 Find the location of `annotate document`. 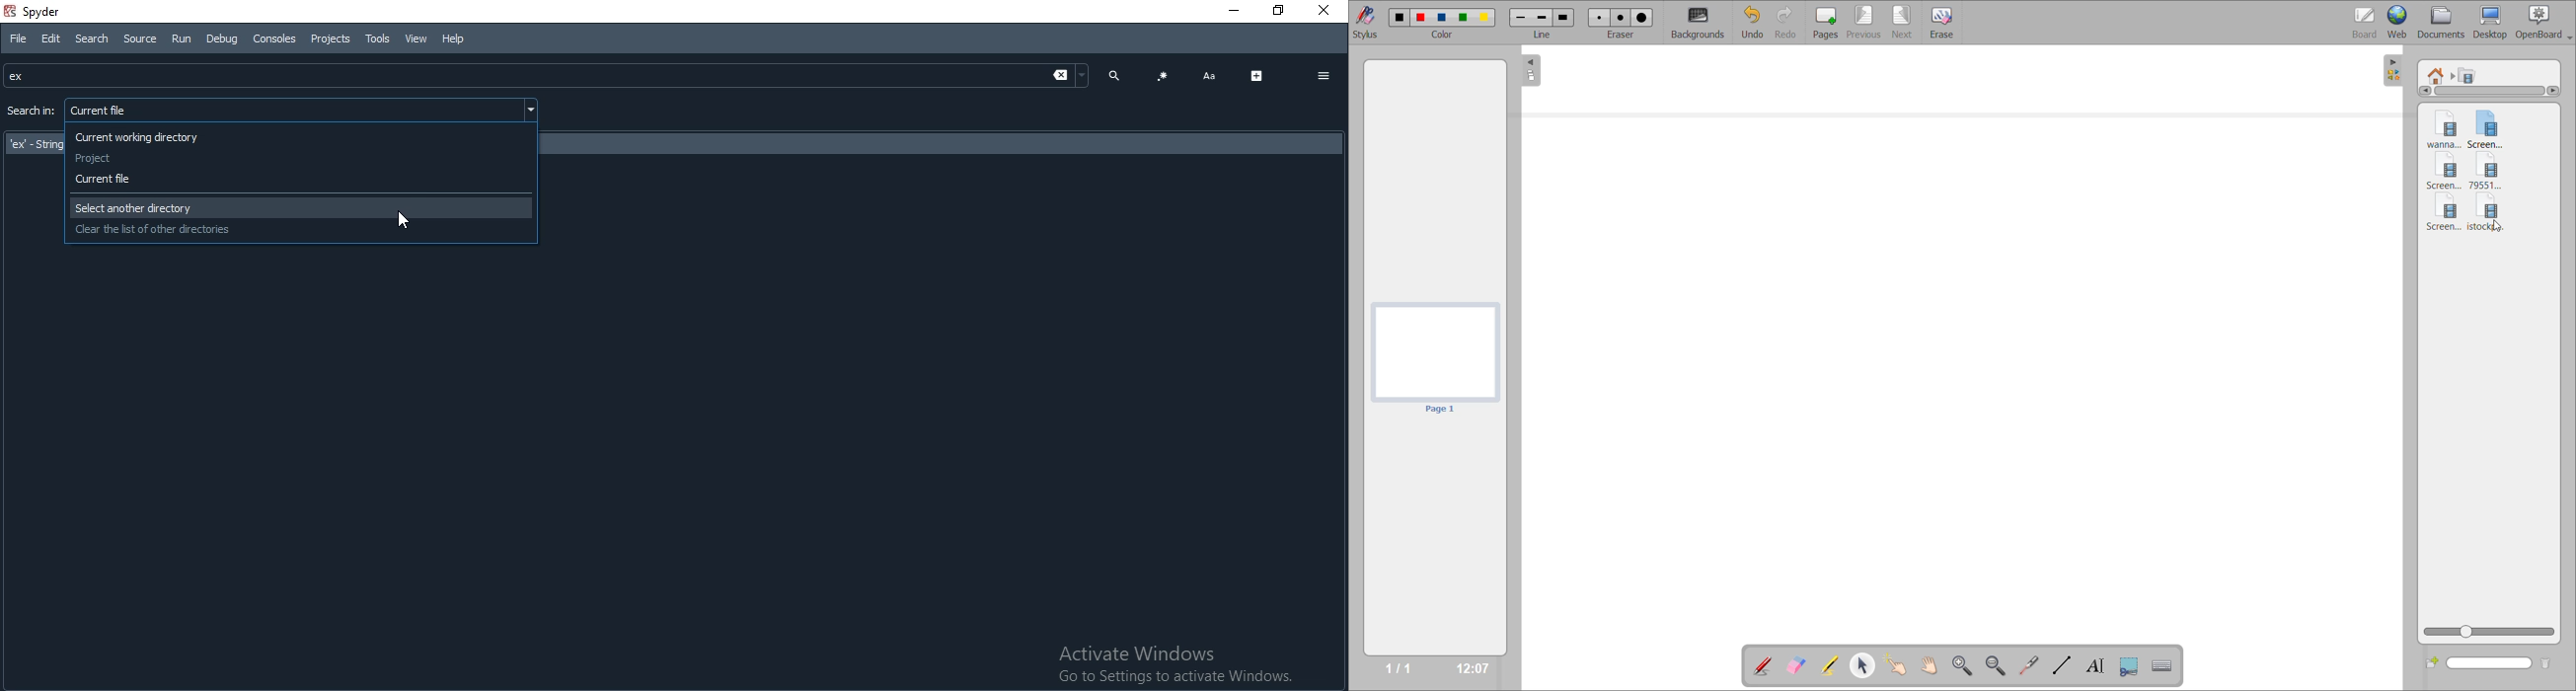

annotate document is located at coordinates (1762, 664).